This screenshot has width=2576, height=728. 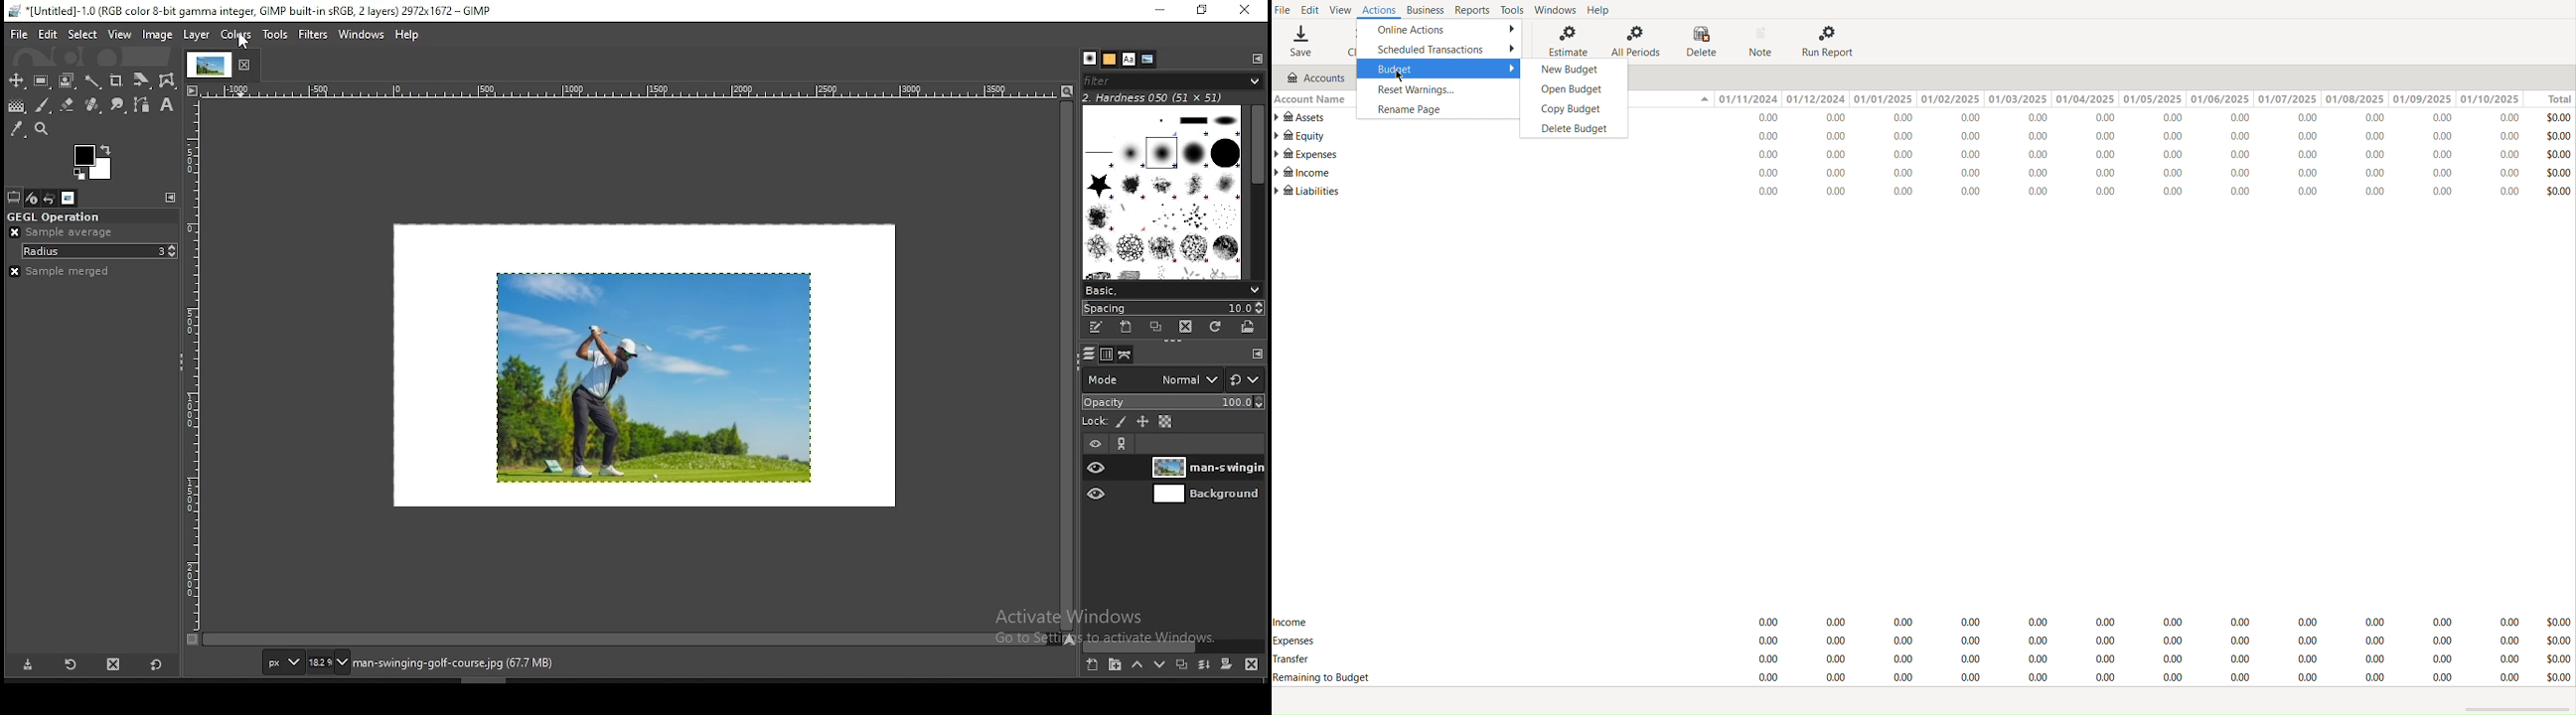 I want to click on lock pixels, so click(x=1121, y=422).